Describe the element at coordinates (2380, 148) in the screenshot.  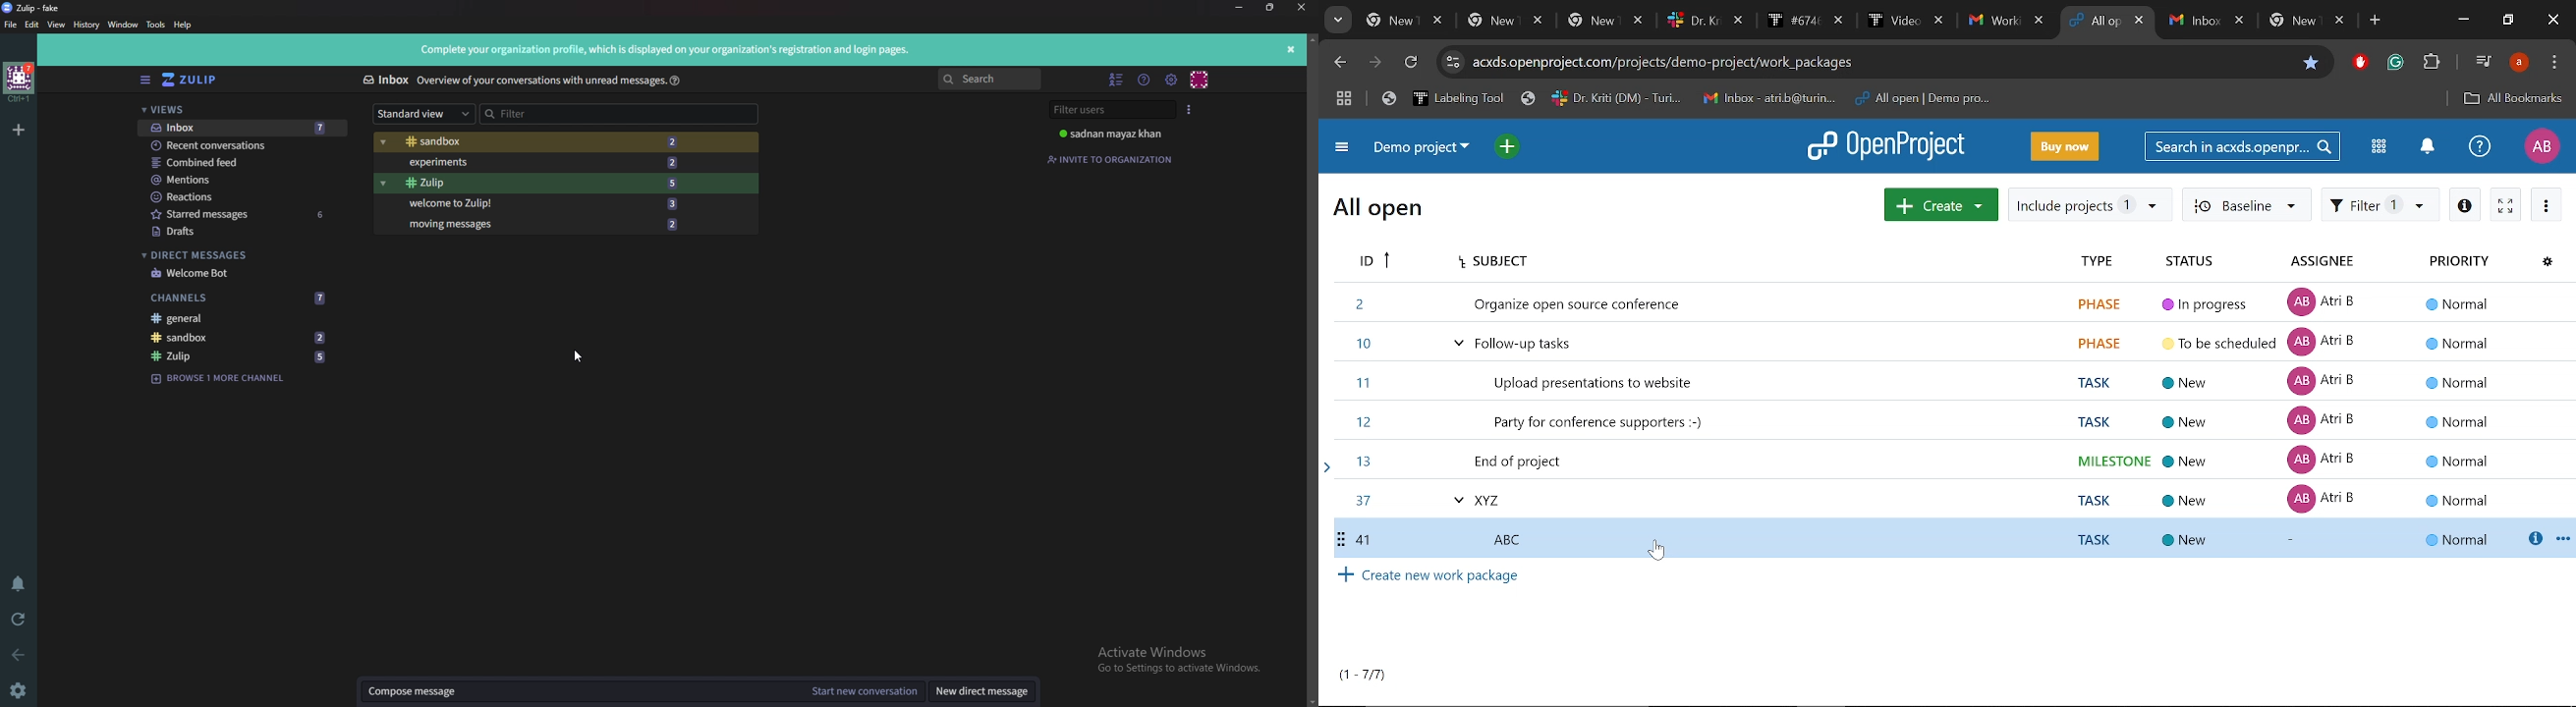
I see `Modules` at that location.